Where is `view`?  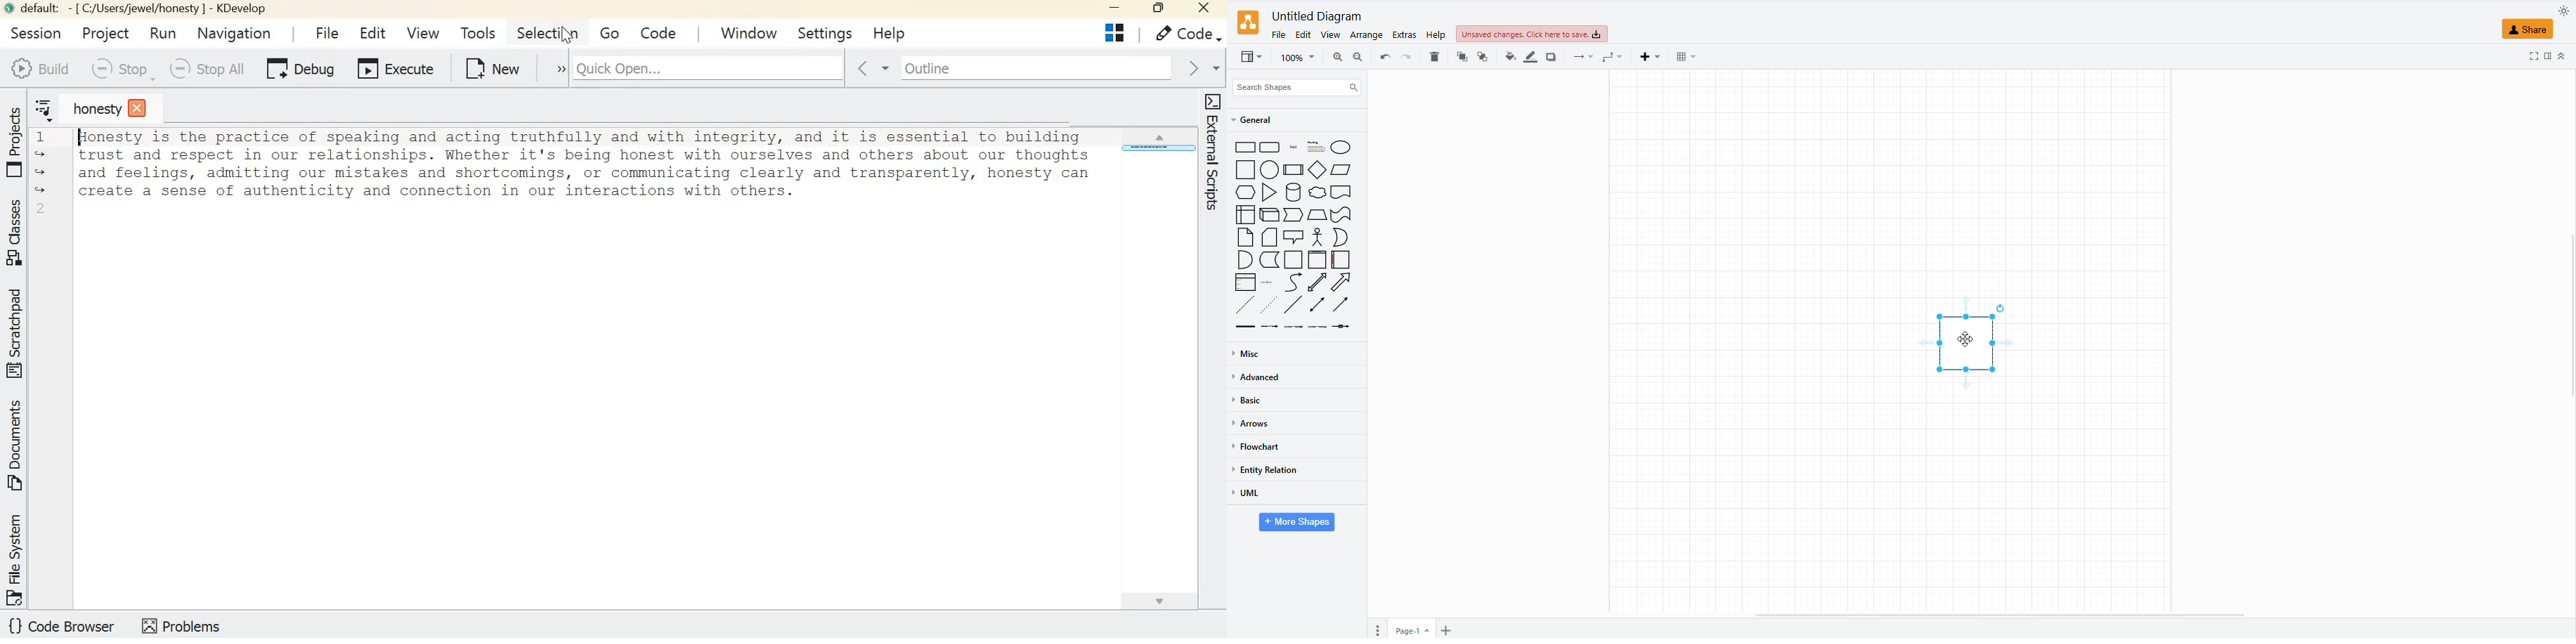
view is located at coordinates (1254, 56).